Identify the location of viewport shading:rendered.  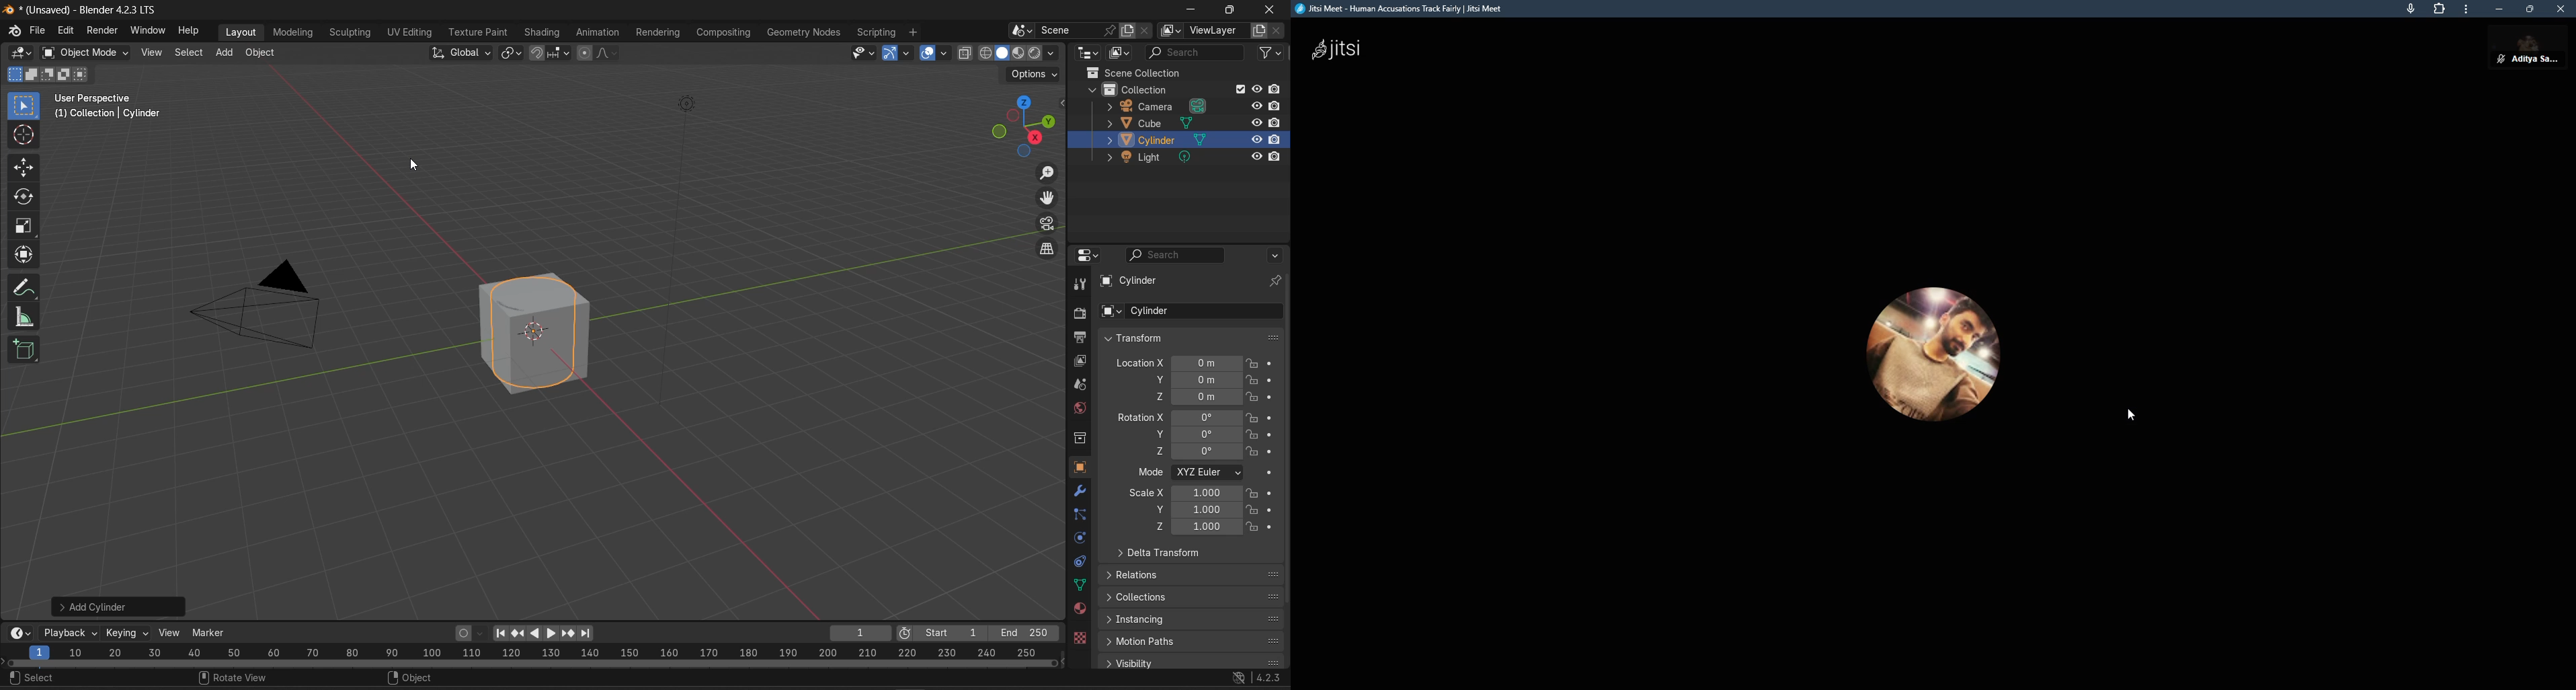
(1034, 52).